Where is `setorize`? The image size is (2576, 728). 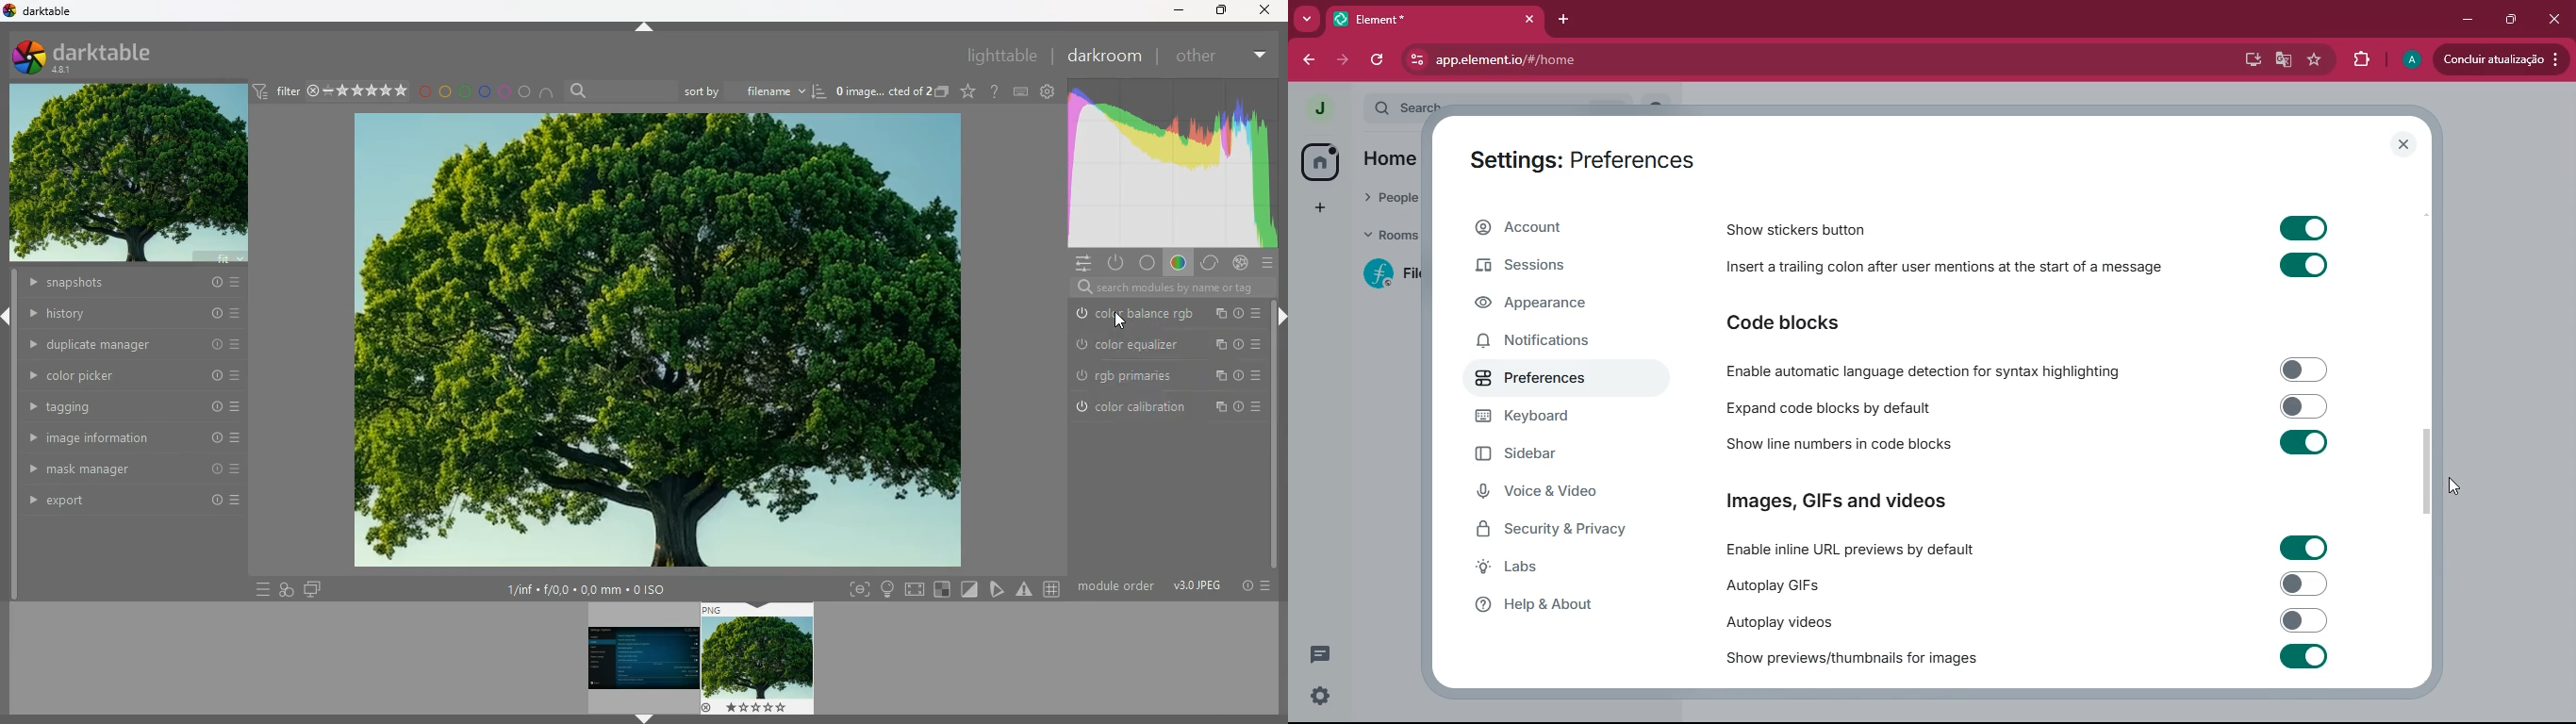
setorize is located at coordinates (944, 589).